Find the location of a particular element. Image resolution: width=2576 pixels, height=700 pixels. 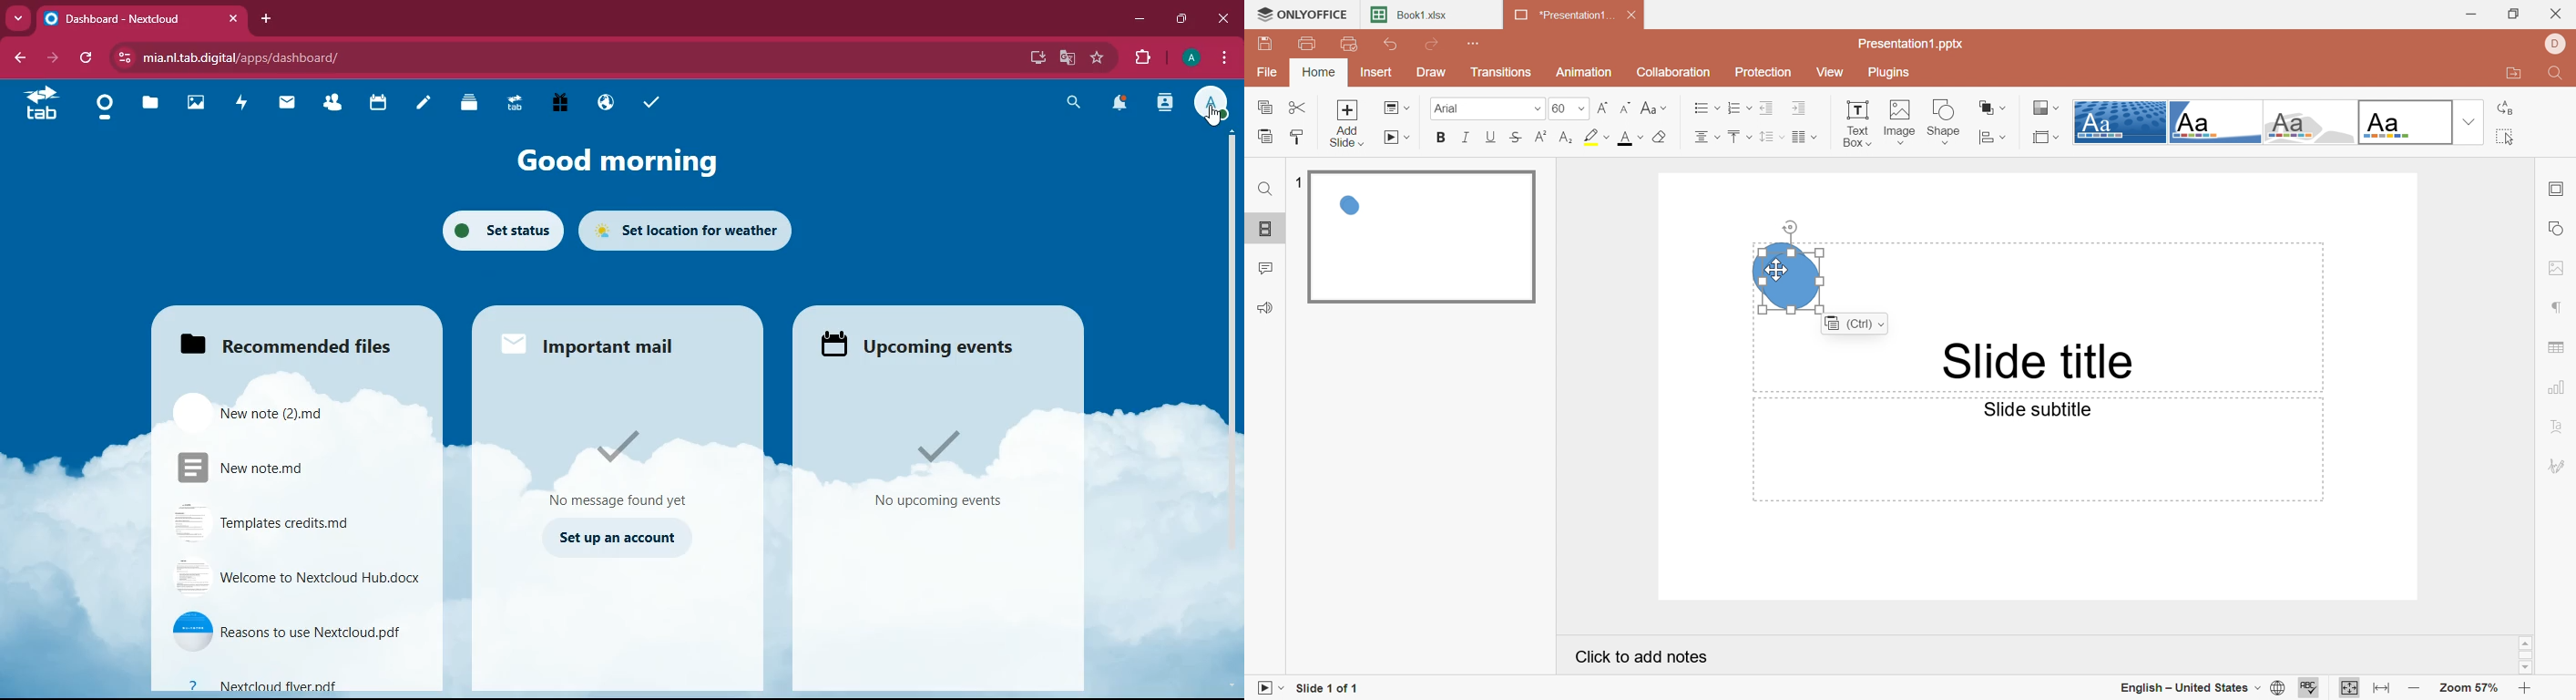

forward is located at coordinates (59, 58).